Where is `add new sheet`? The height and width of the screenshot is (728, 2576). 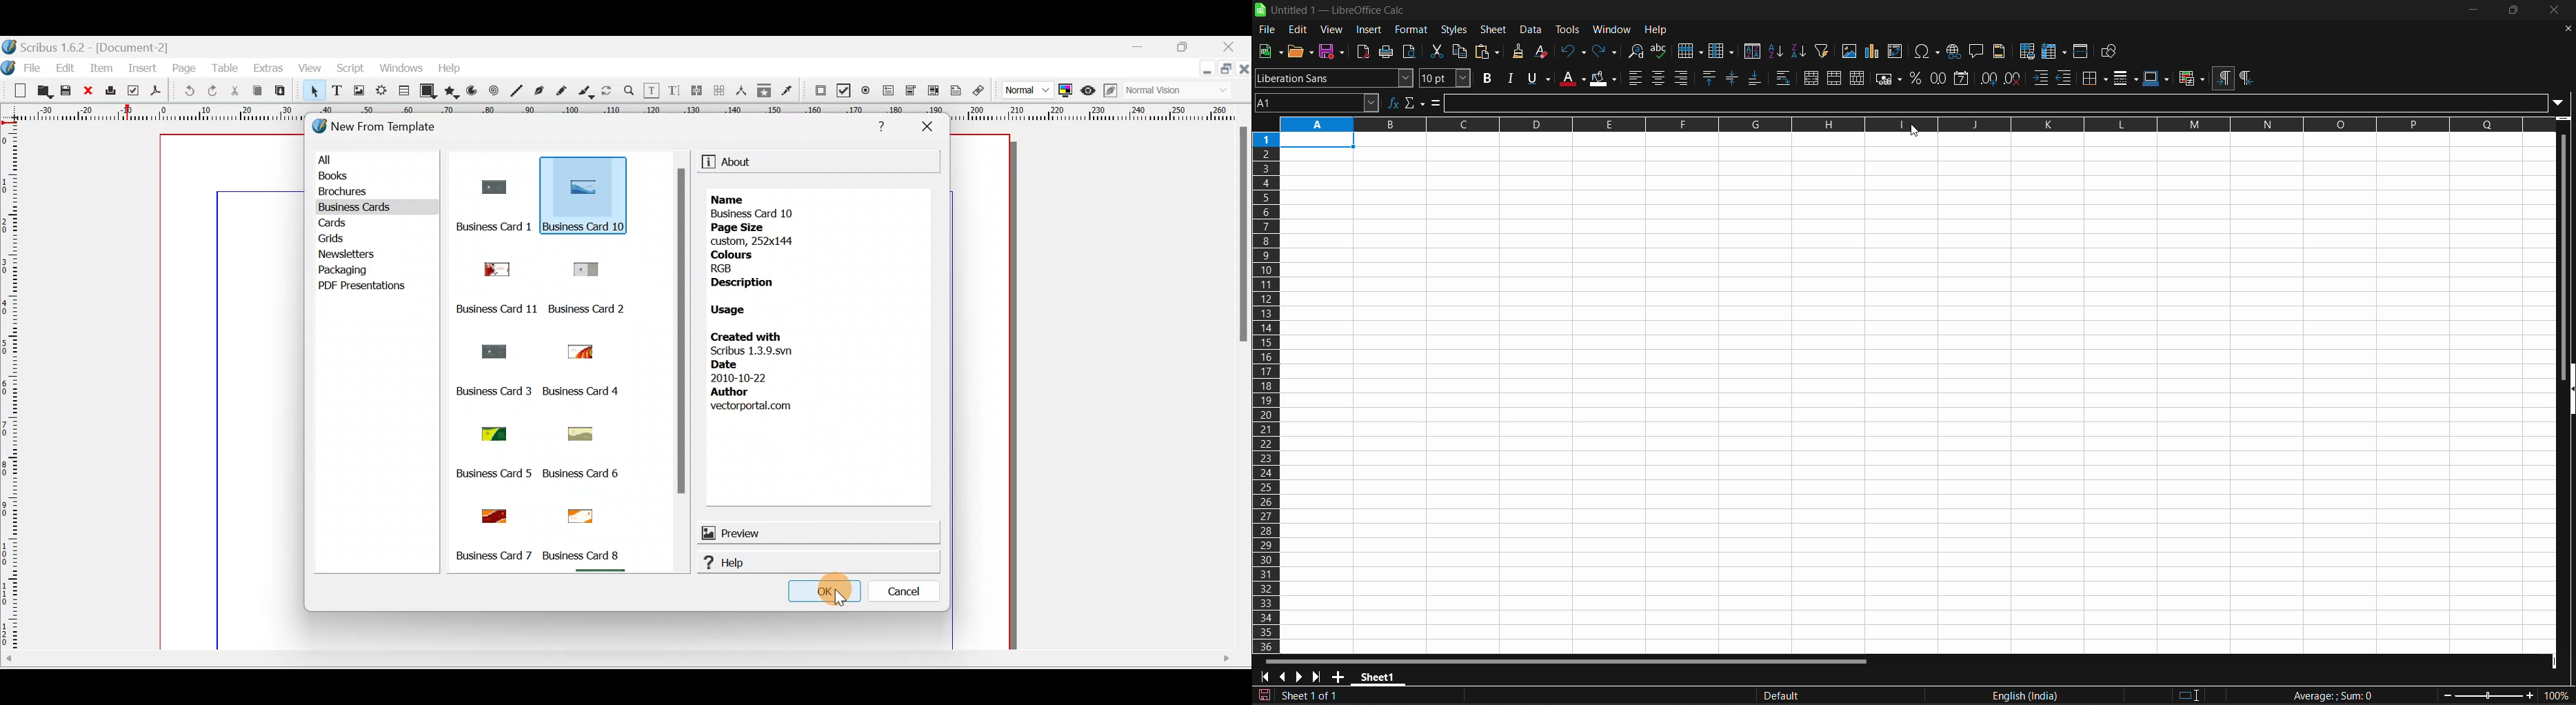 add new sheet is located at coordinates (1343, 677).